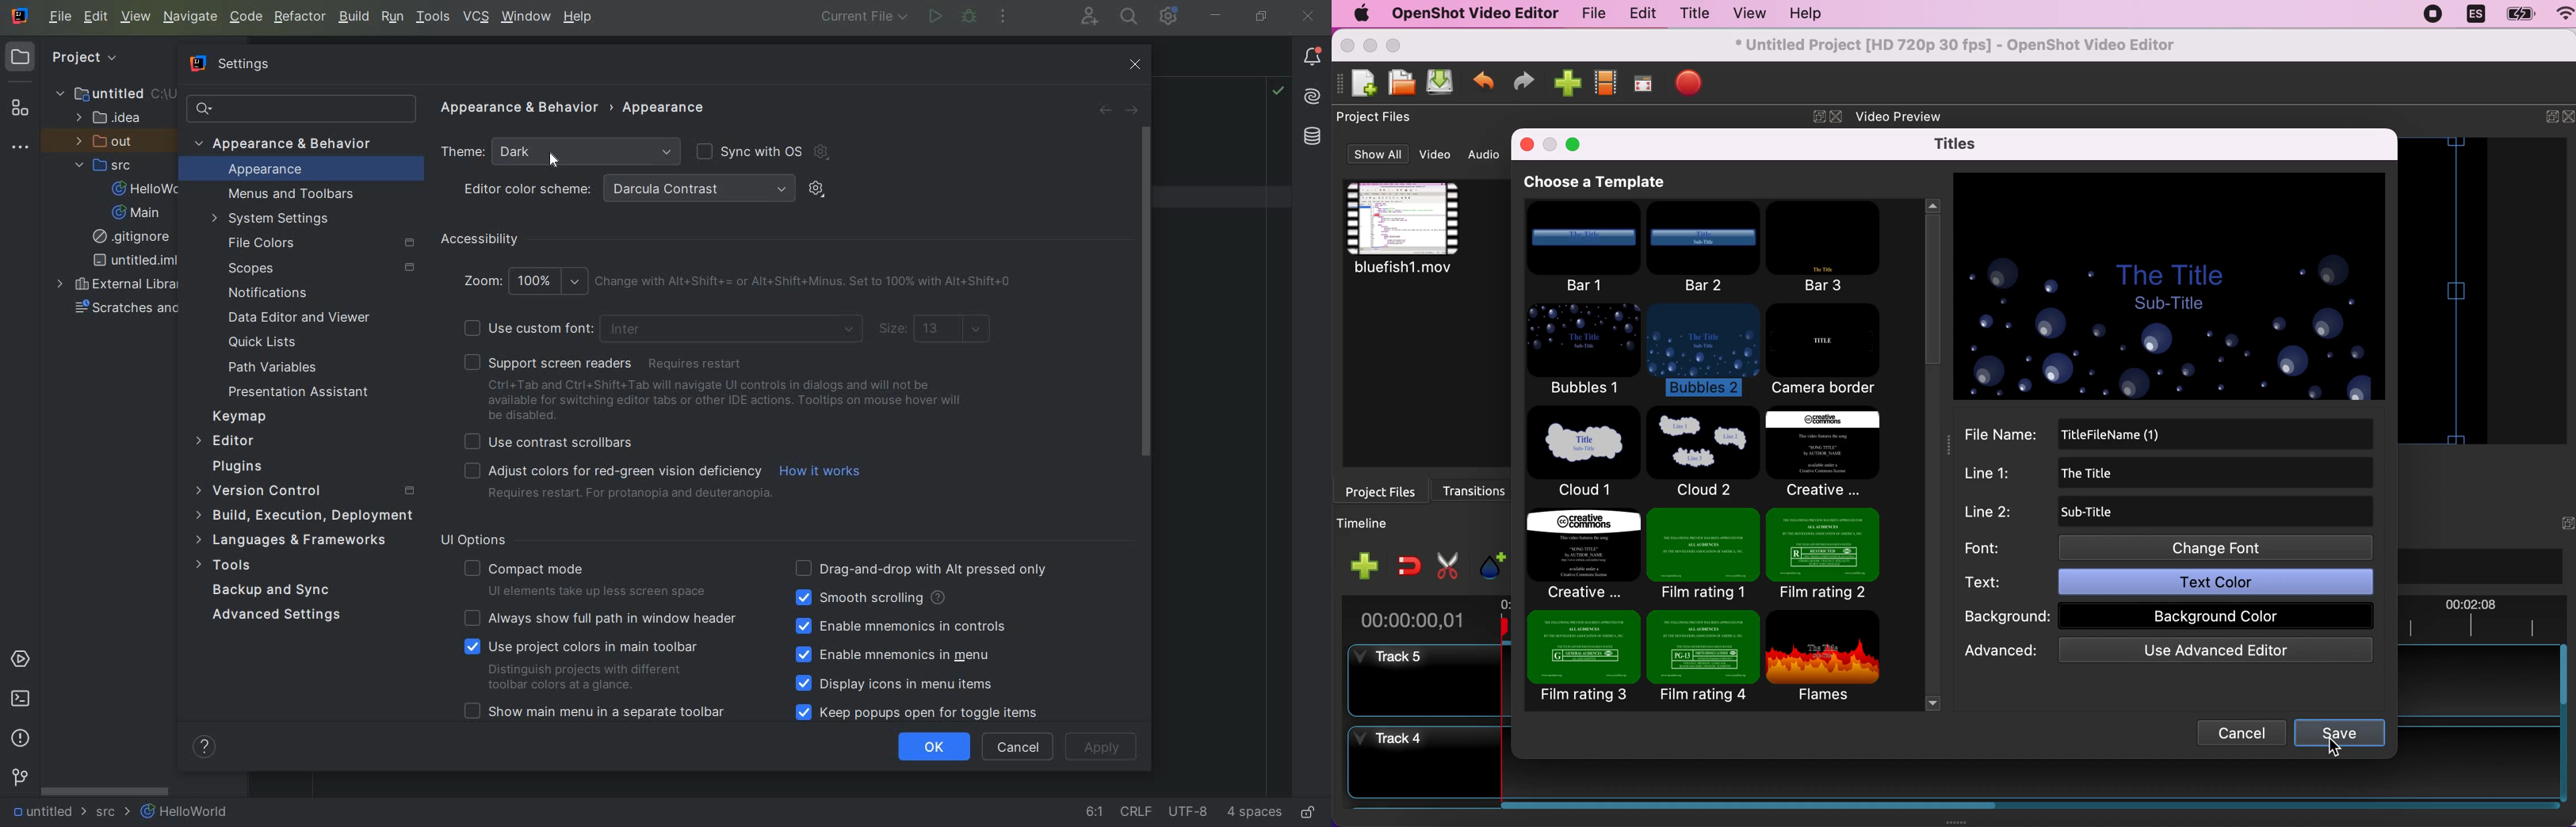 The height and width of the screenshot is (840, 2576). I want to click on text color, so click(2212, 583).